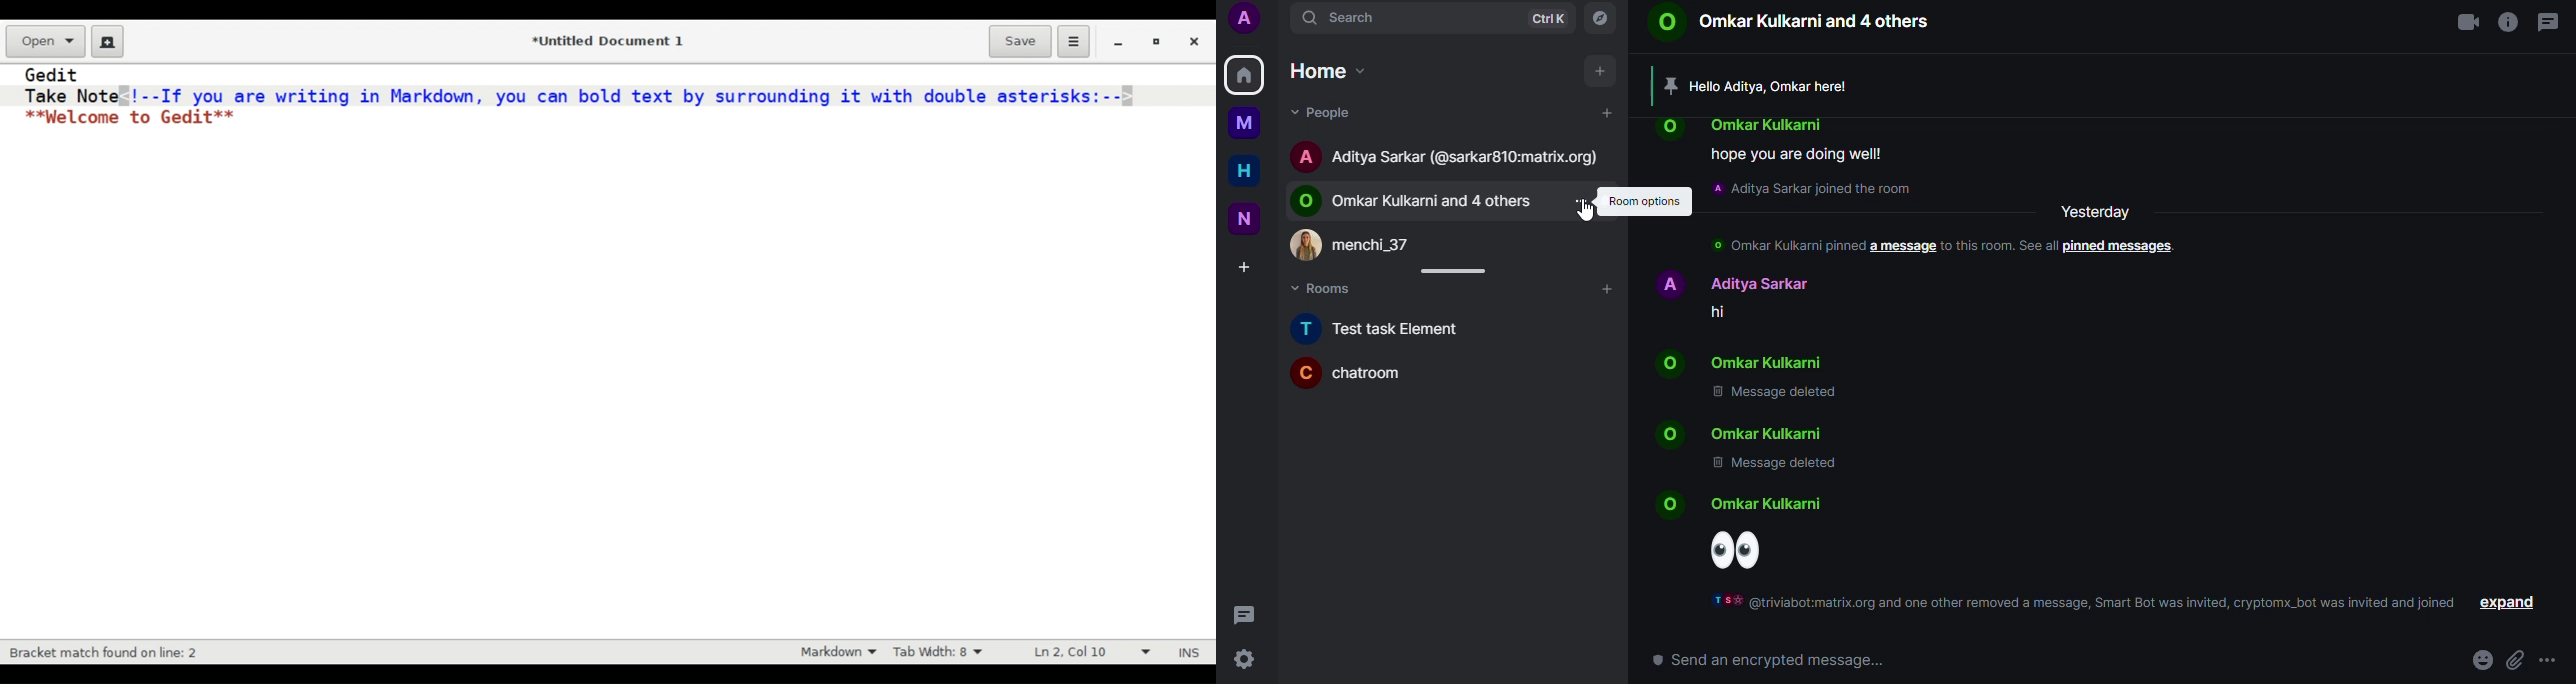 The image size is (2576, 700). Describe the element at coordinates (1248, 267) in the screenshot. I see `create space` at that location.